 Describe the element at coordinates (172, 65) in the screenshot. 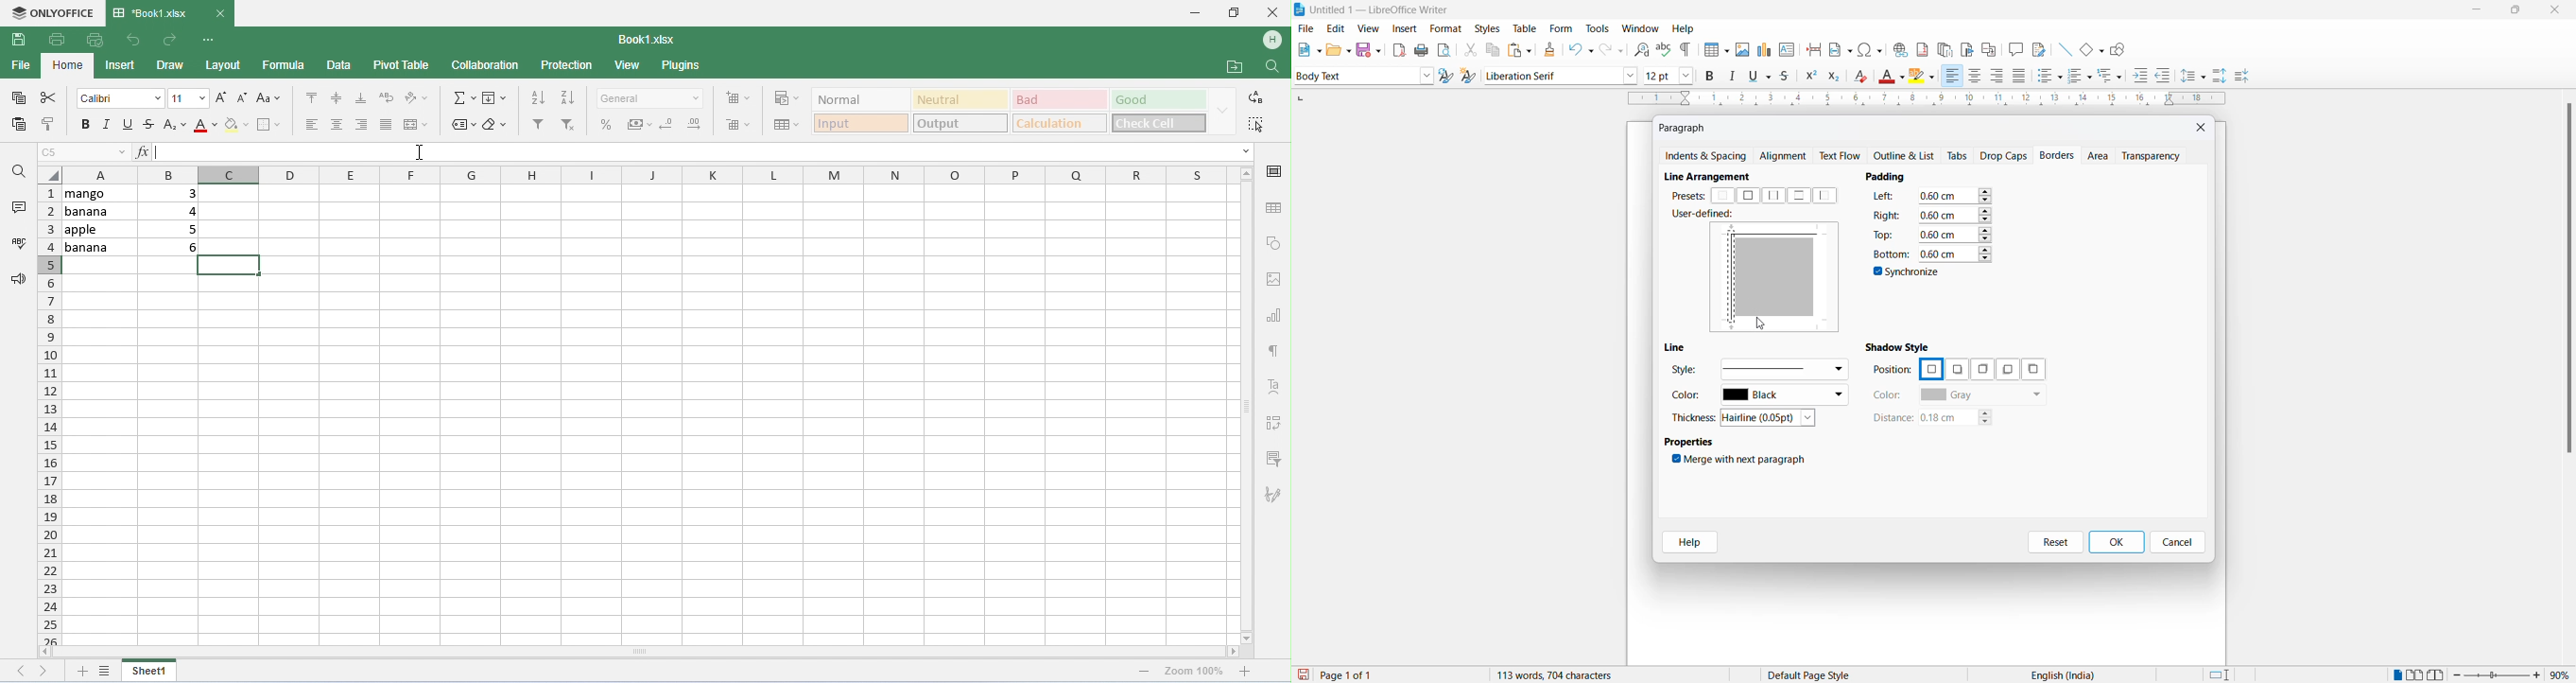

I see `draw` at that location.